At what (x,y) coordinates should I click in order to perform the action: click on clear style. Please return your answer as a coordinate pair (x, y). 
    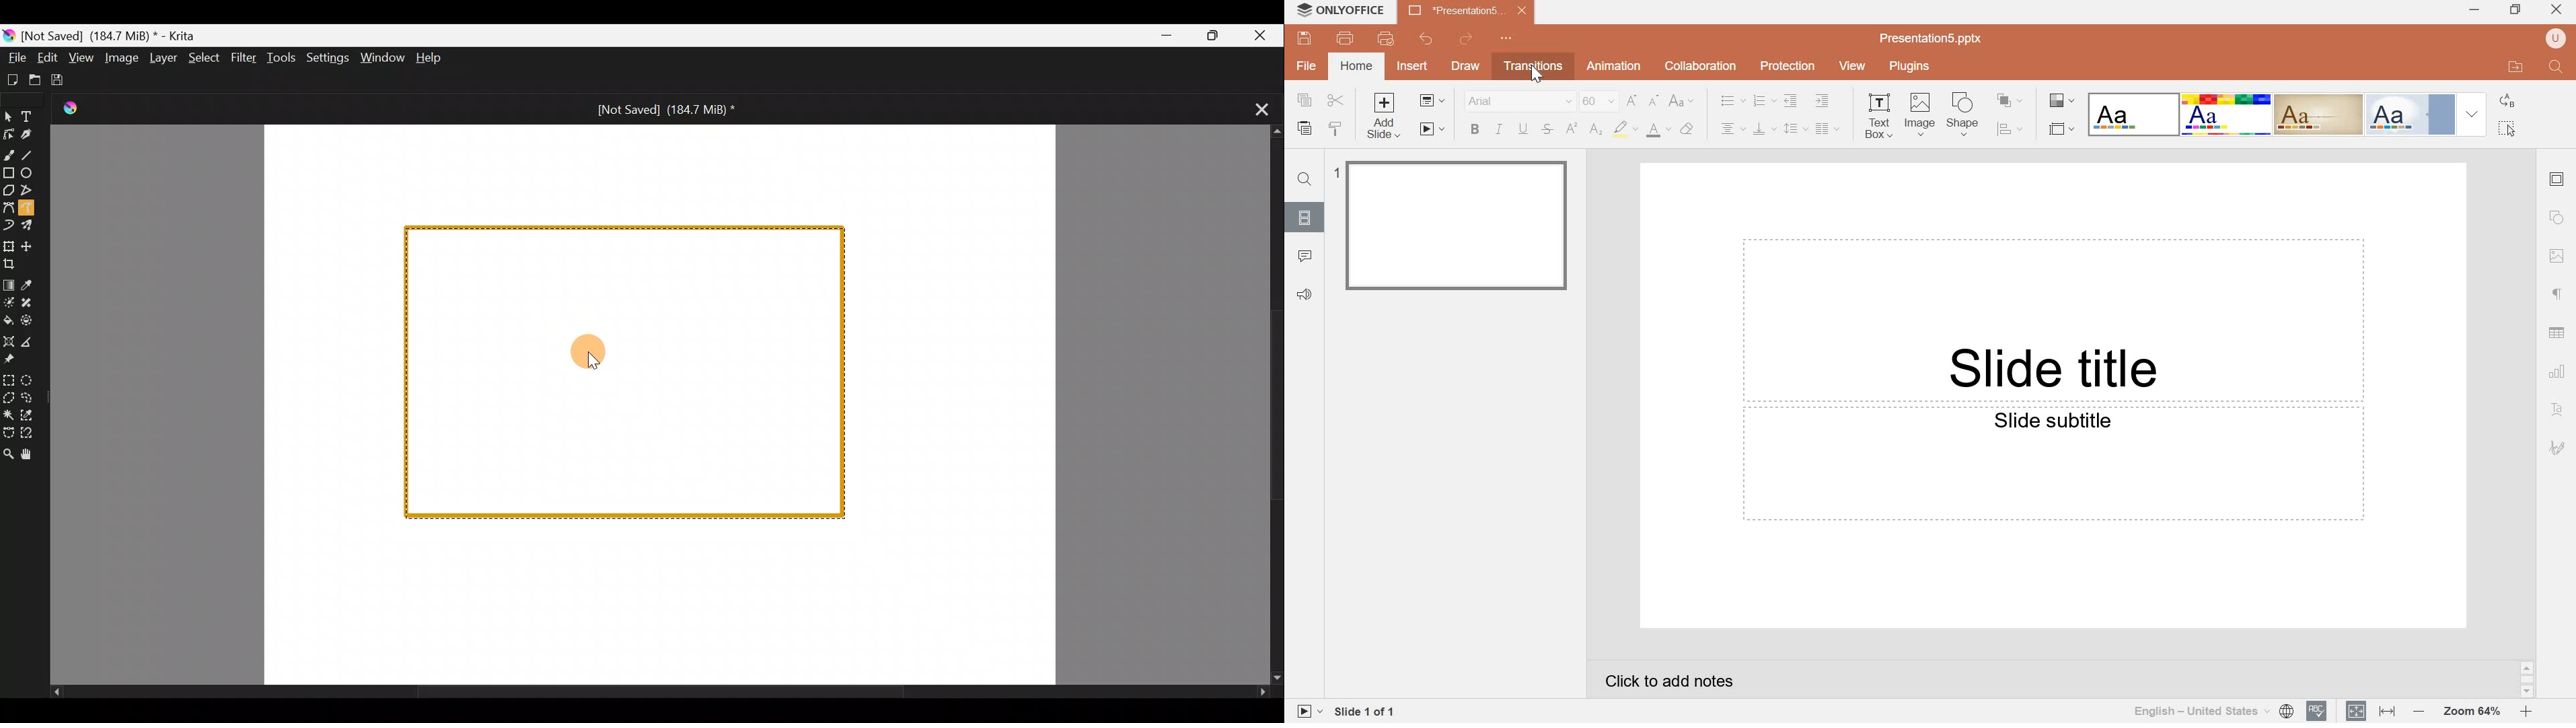
    Looking at the image, I should click on (1687, 130).